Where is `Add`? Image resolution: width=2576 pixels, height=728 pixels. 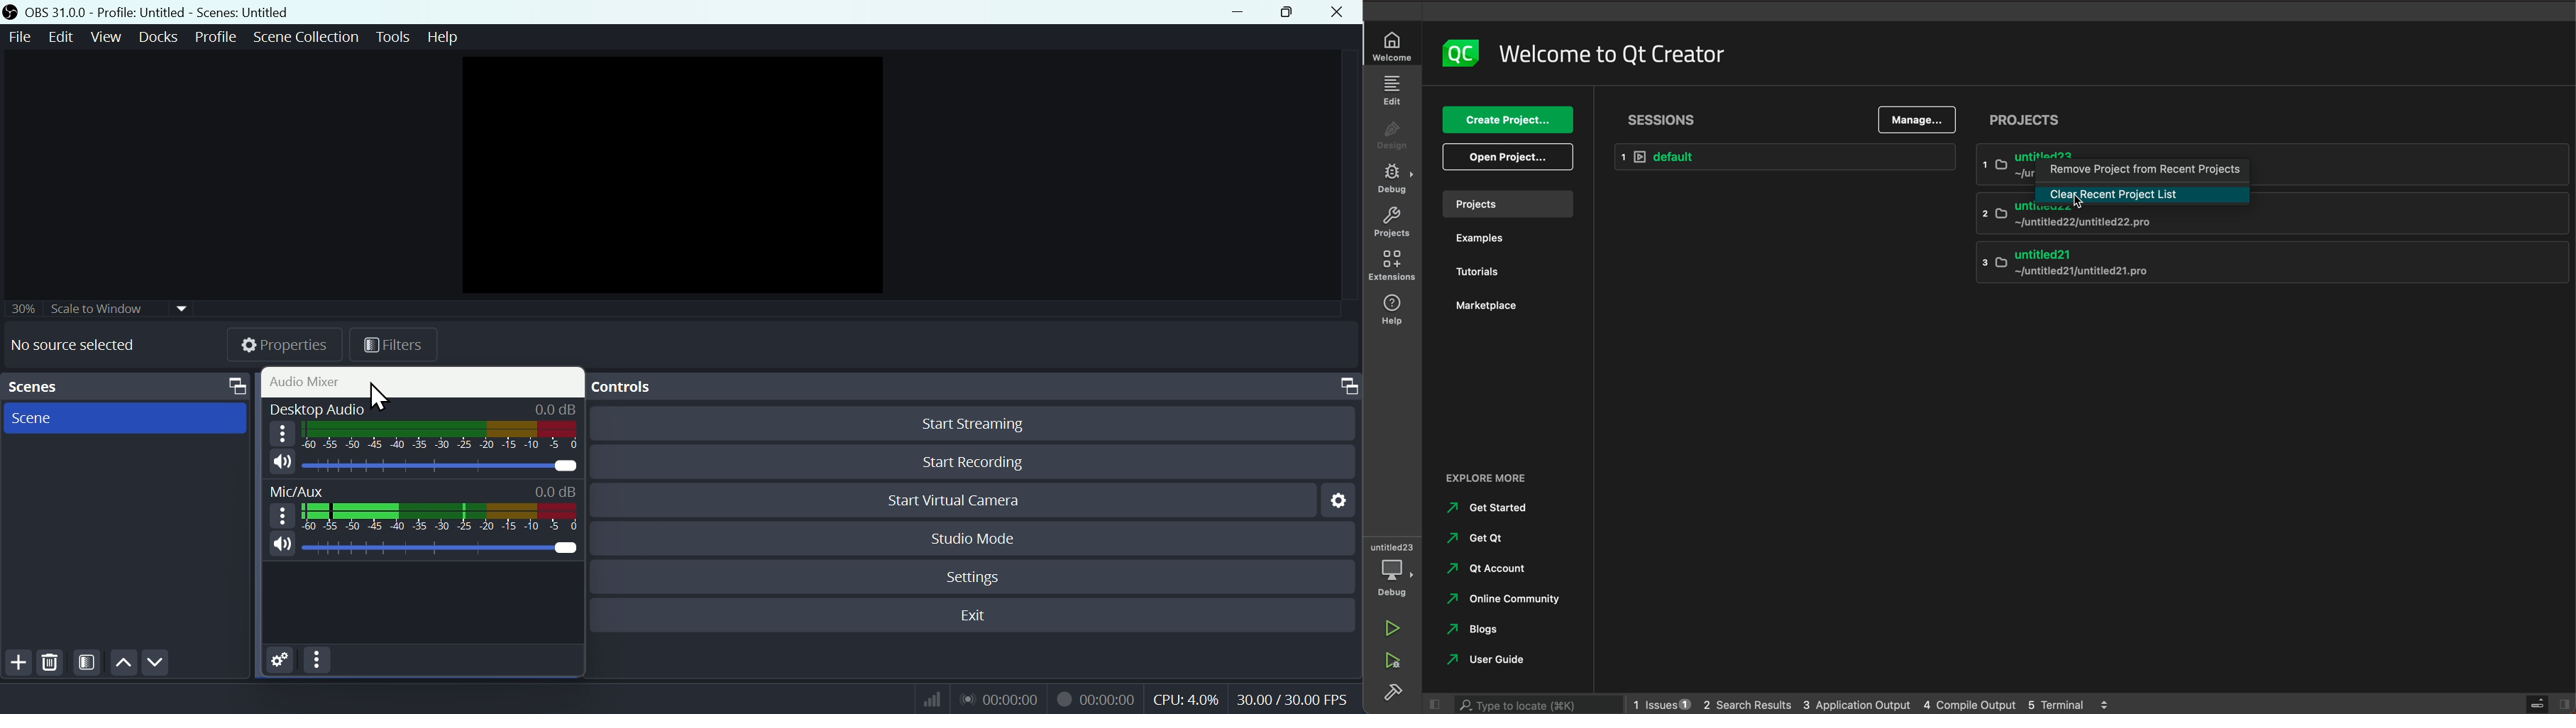
Add is located at coordinates (14, 662).